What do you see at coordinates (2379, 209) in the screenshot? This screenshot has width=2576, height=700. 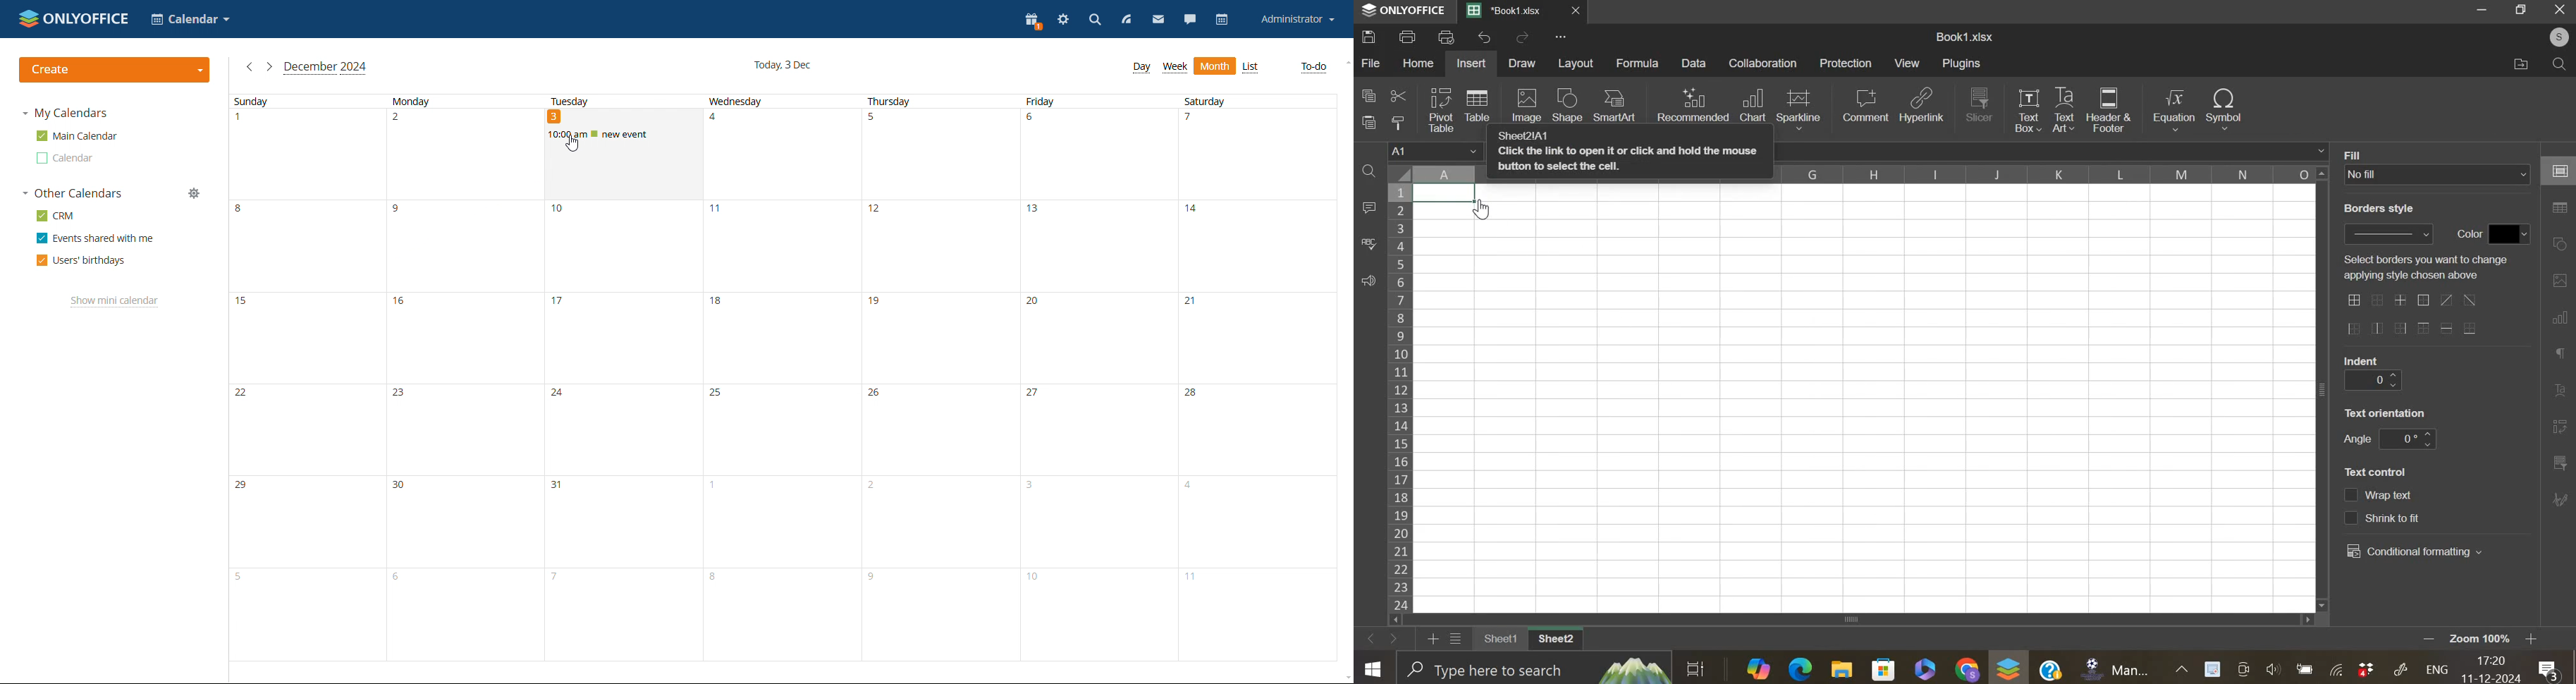 I see `text` at bounding box center [2379, 209].